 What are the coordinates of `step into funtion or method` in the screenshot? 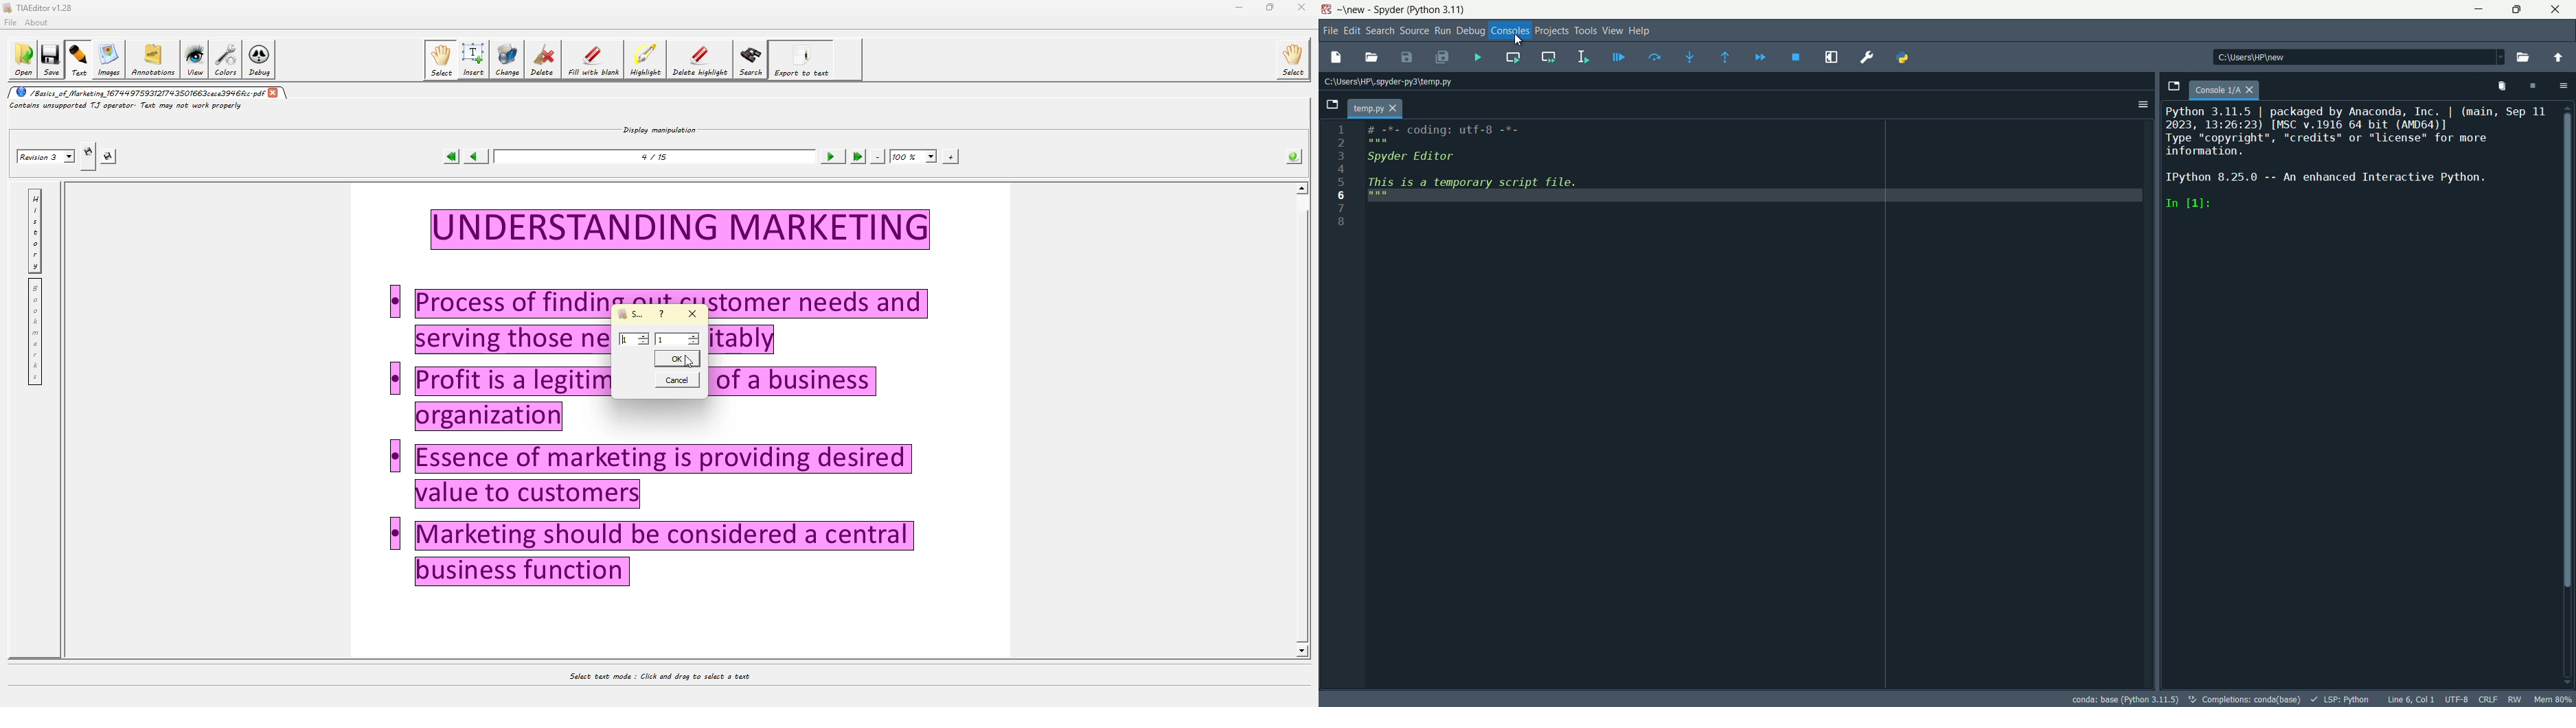 It's located at (1691, 56).